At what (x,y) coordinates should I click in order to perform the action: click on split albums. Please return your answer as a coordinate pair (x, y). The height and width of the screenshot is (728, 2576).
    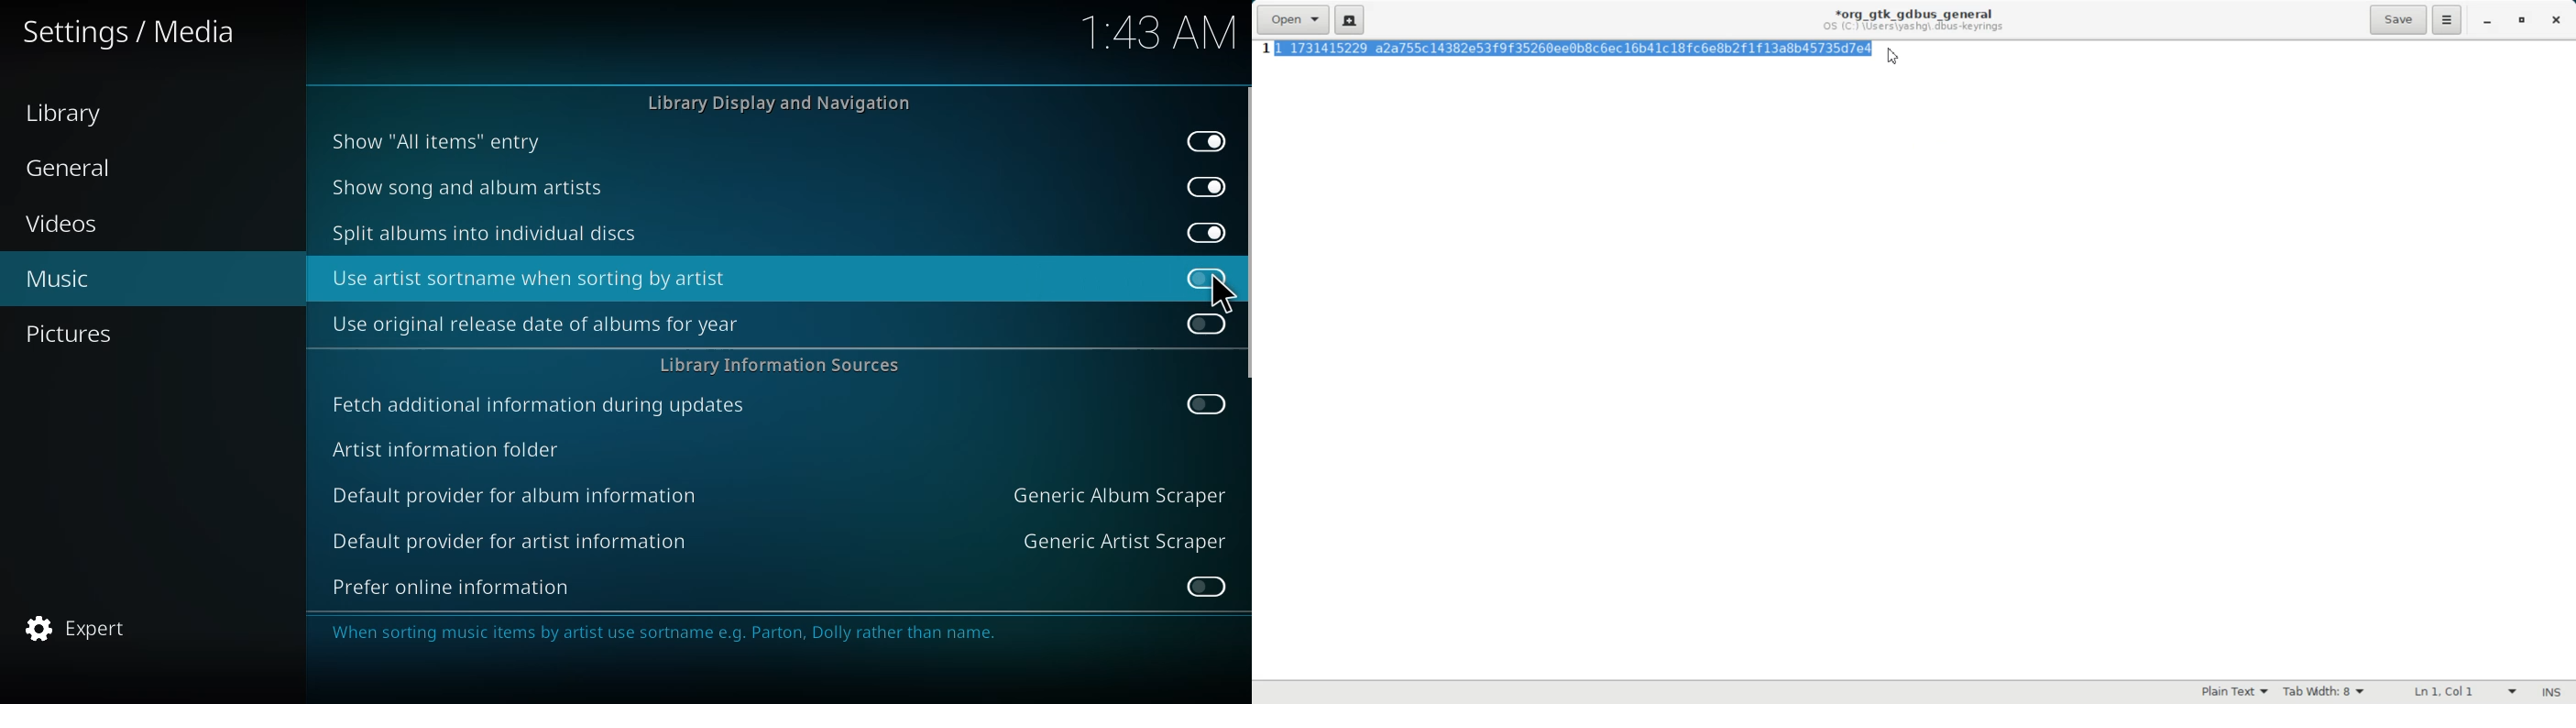
    Looking at the image, I should click on (486, 234).